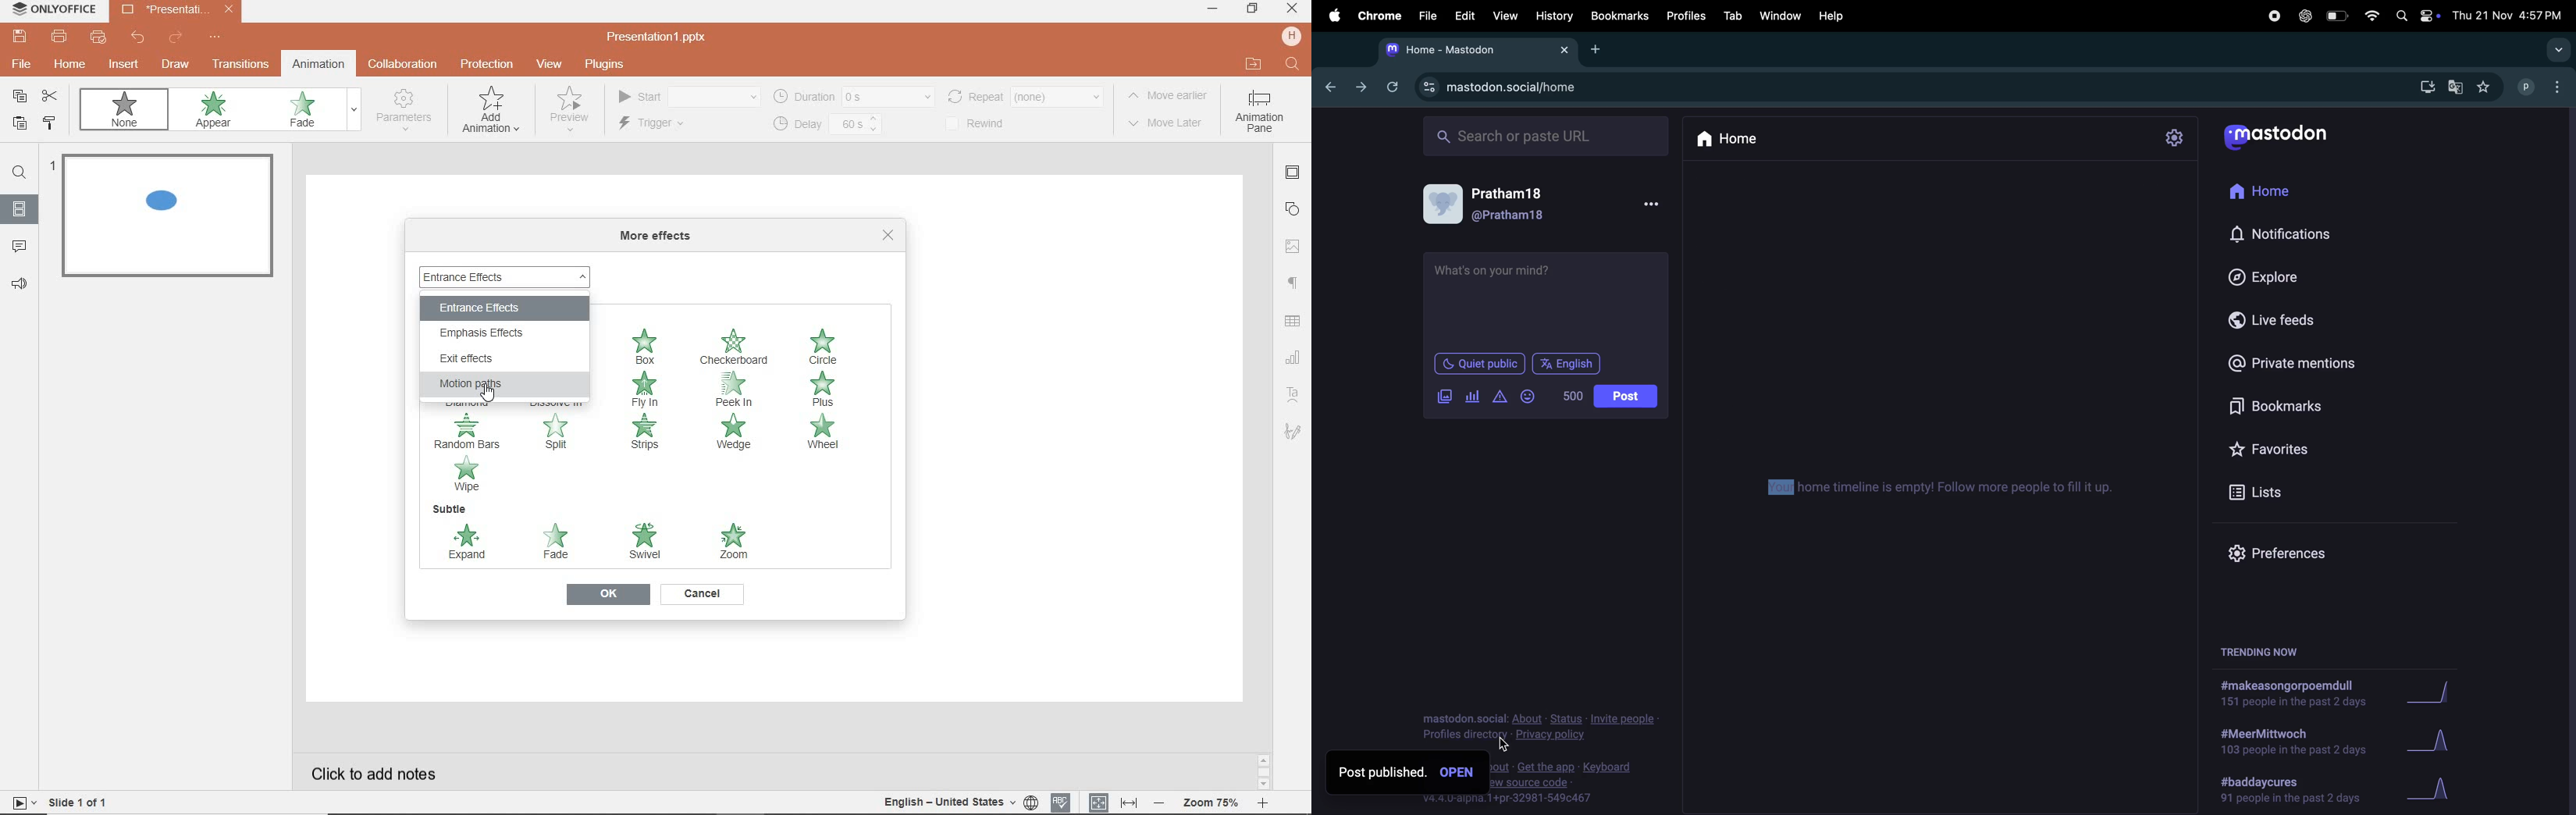  Describe the element at coordinates (128, 112) in the screenshot. I see `none` at that location.